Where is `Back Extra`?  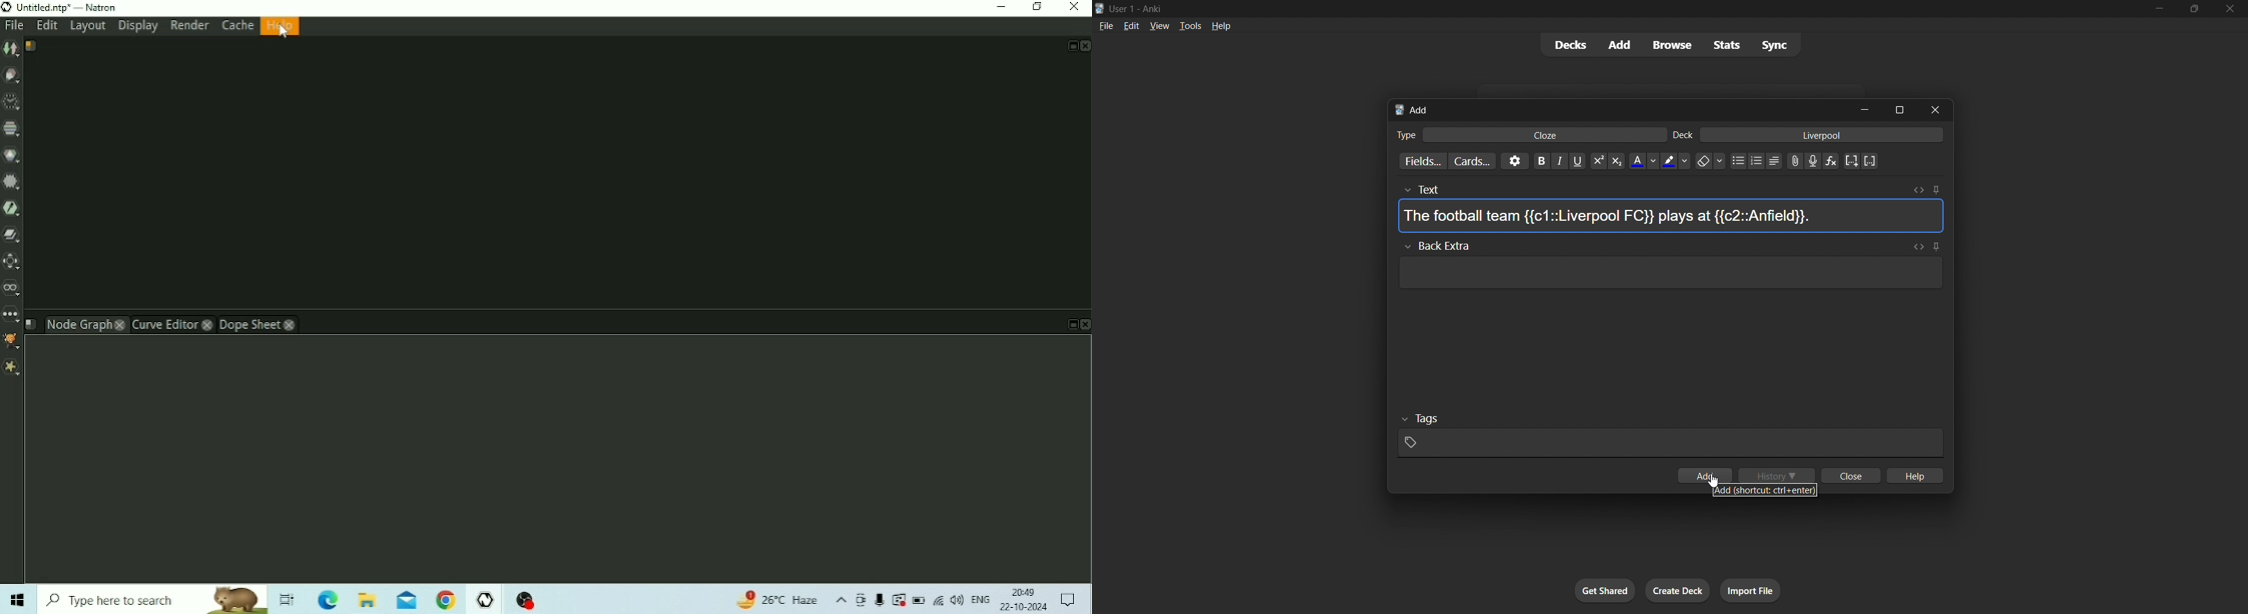
Back Extra is located at coordinates (1444, 245).